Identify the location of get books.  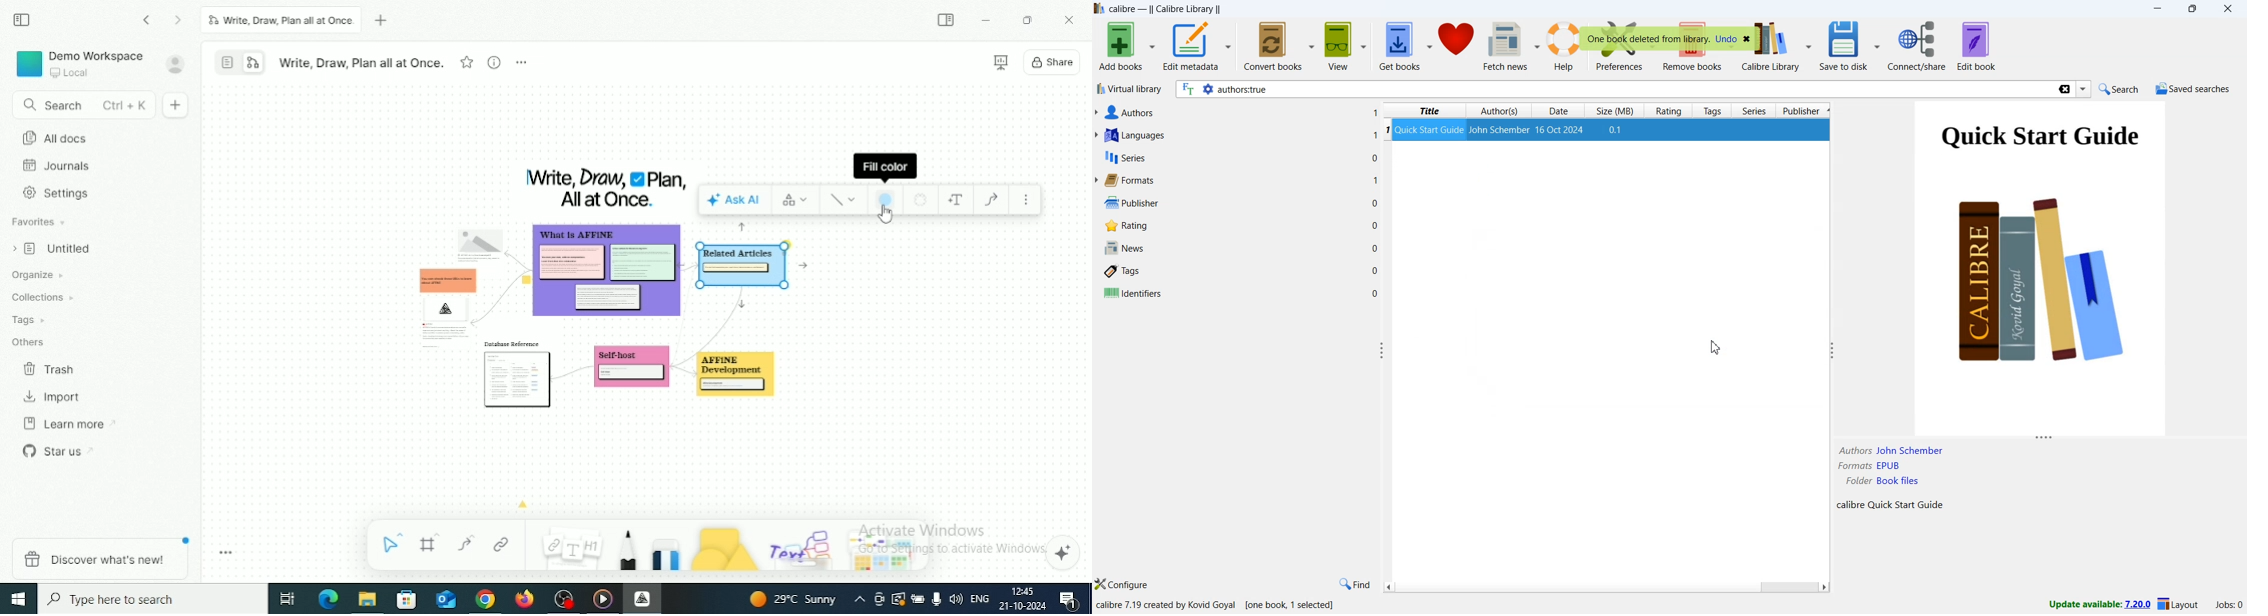
(1406, 47).